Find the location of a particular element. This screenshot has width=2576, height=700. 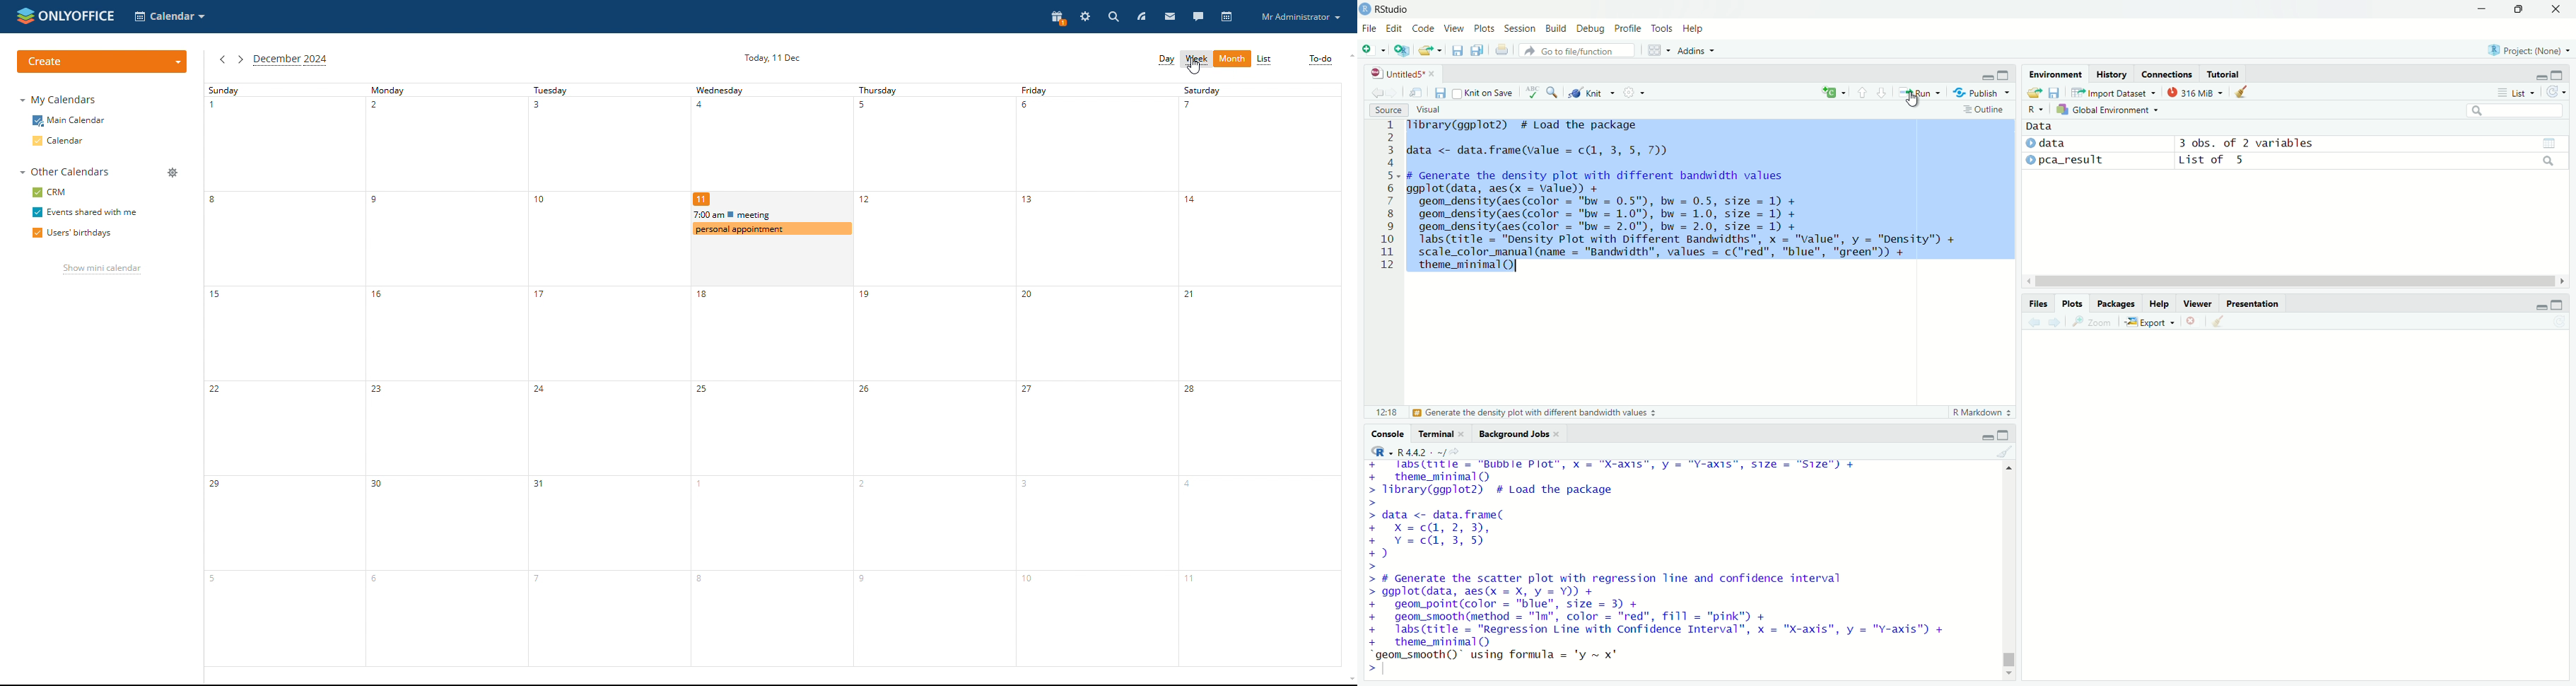

Build is located at coordinates (1556, 27).